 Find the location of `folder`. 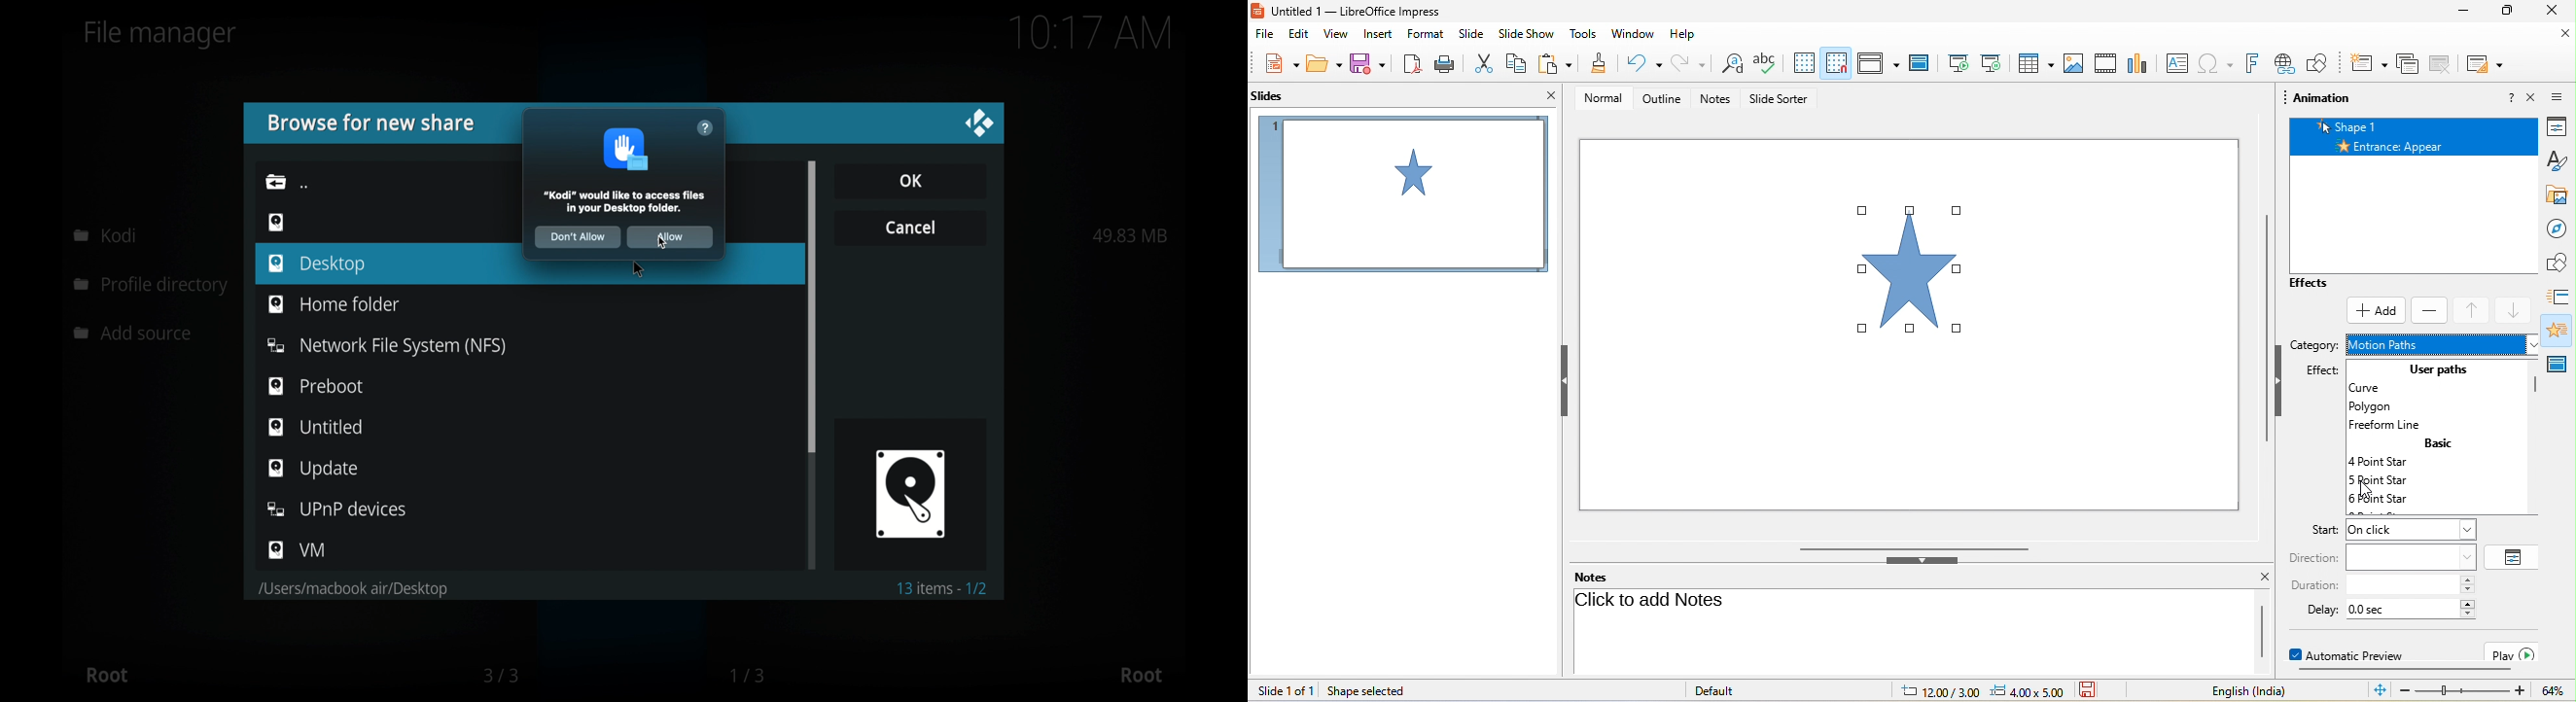

folder is located at coordinates (351, 590).